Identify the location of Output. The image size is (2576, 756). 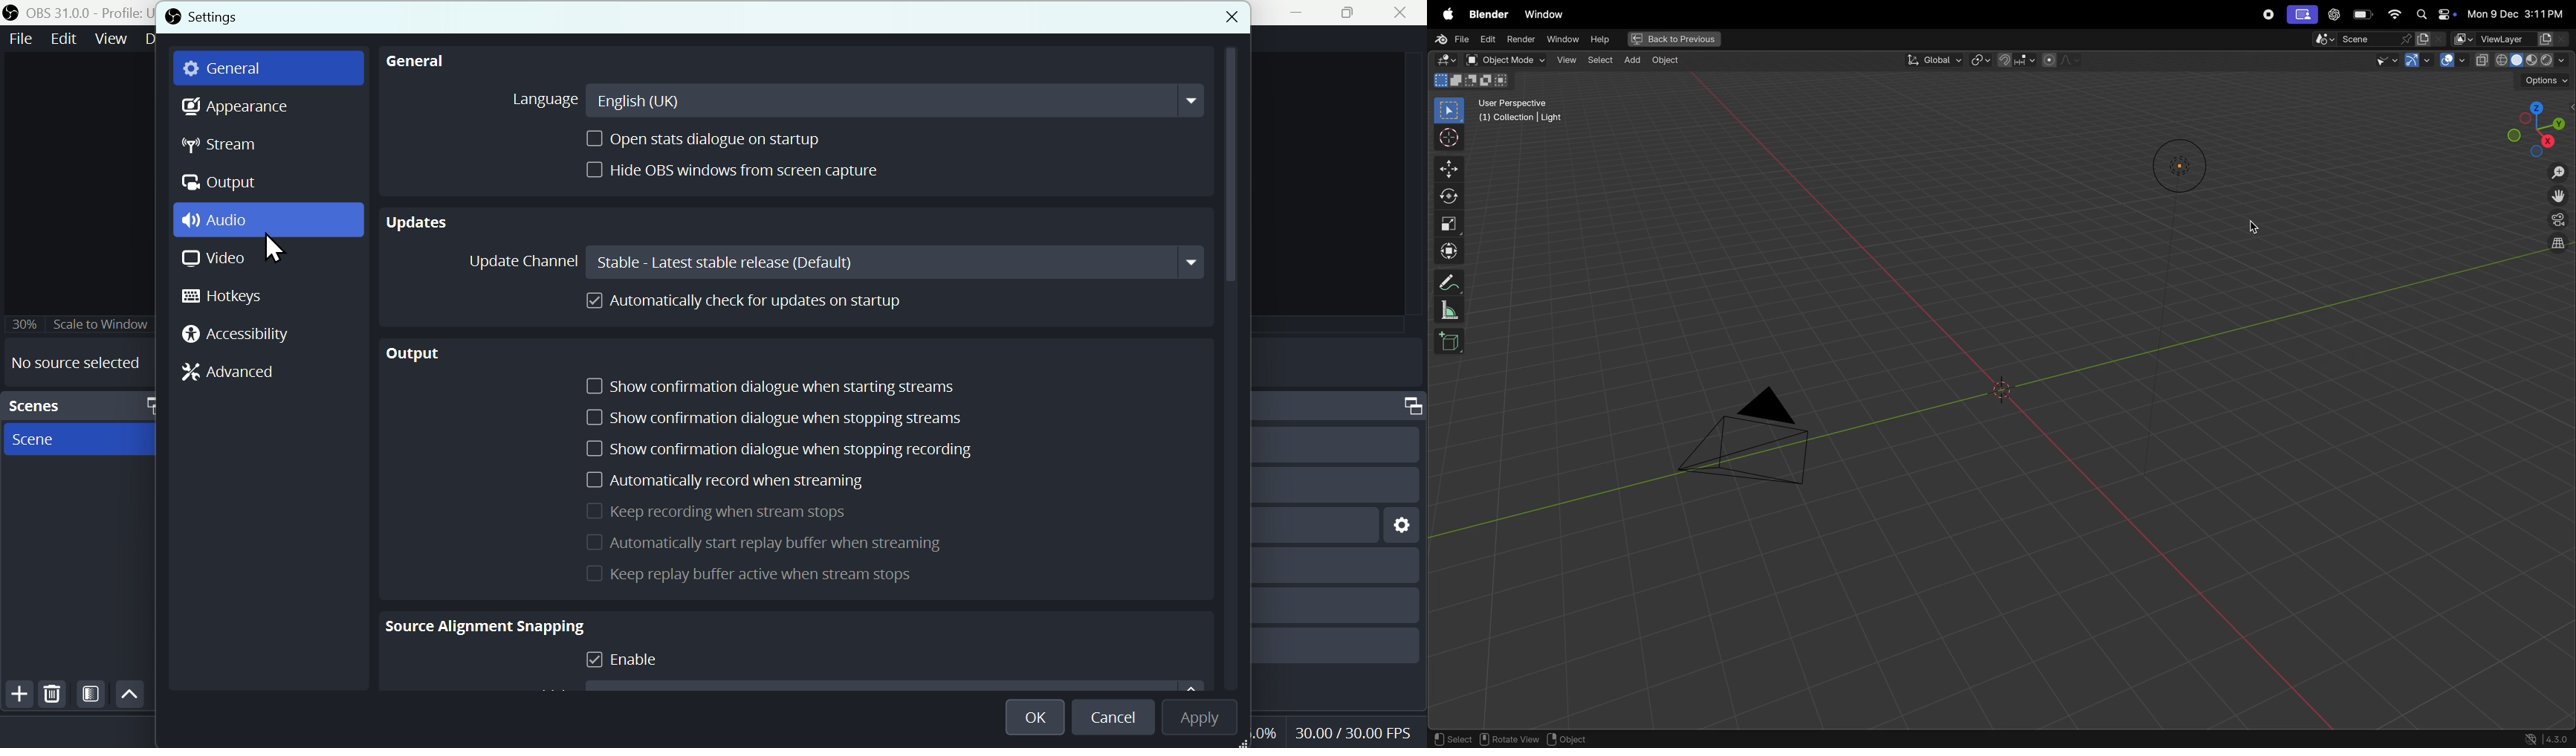
(219, 186).